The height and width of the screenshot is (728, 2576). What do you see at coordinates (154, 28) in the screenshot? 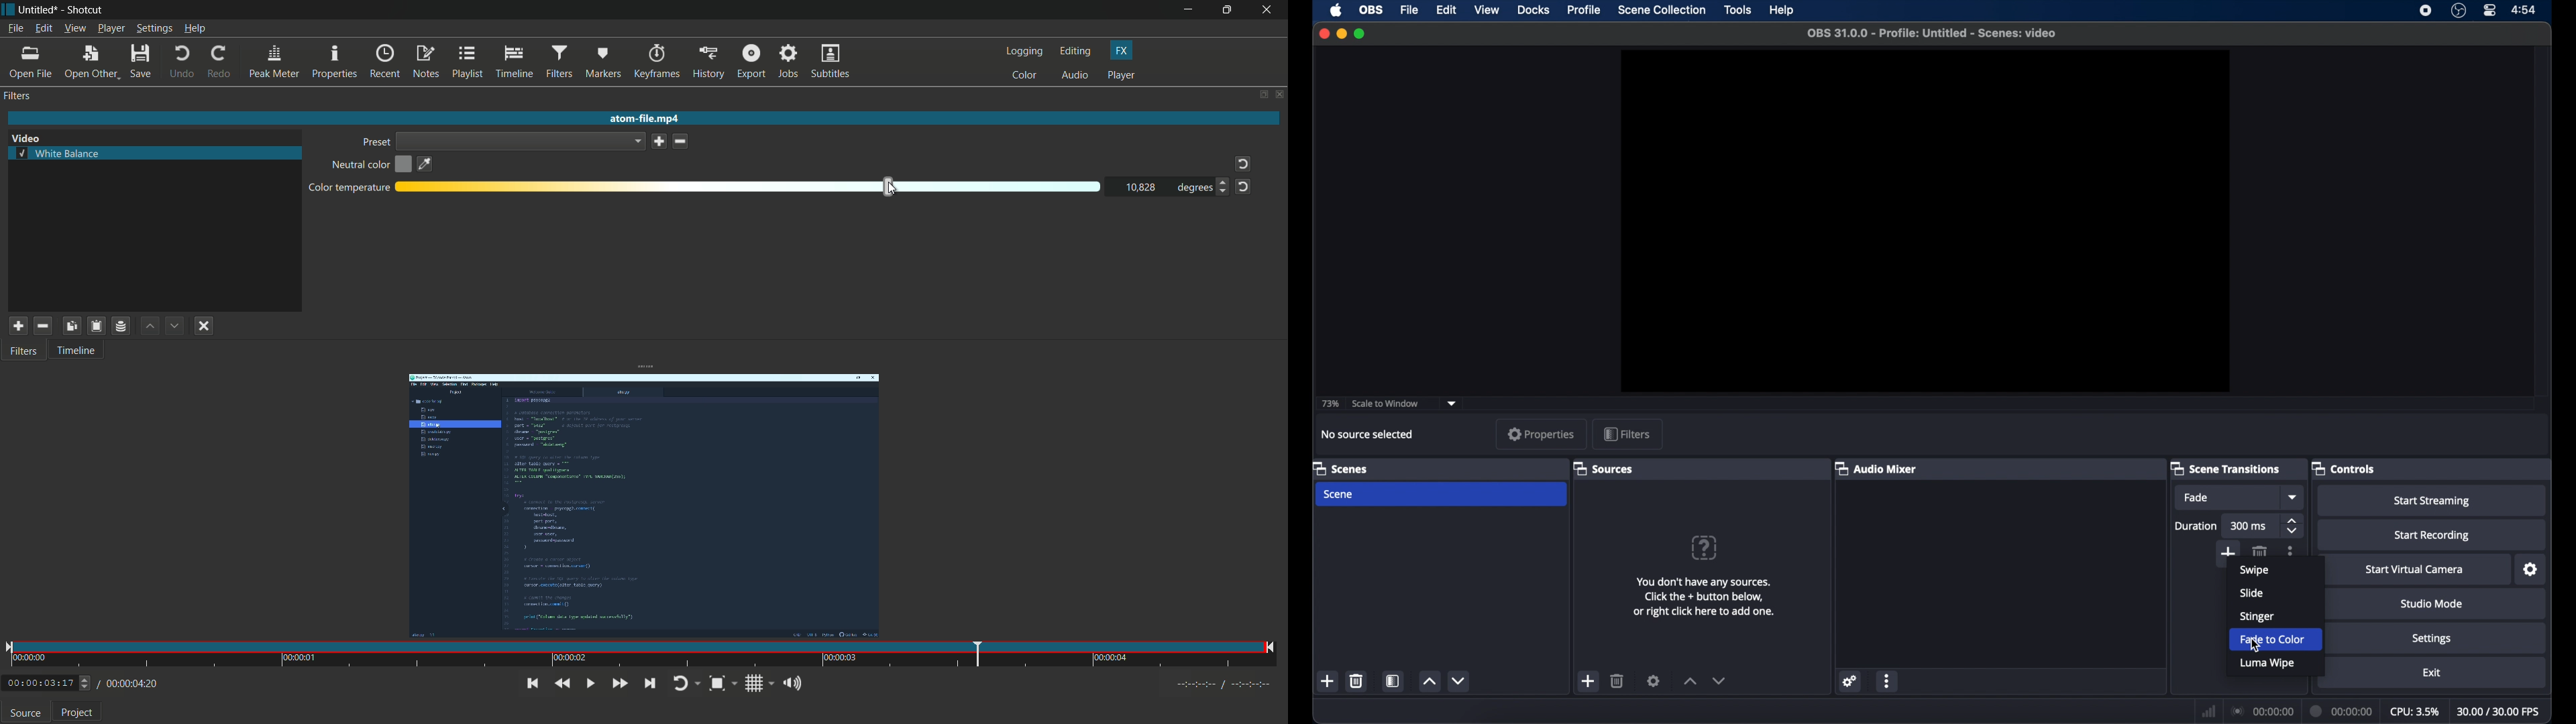
I see `settings menu` at bounding box center [154, 28].